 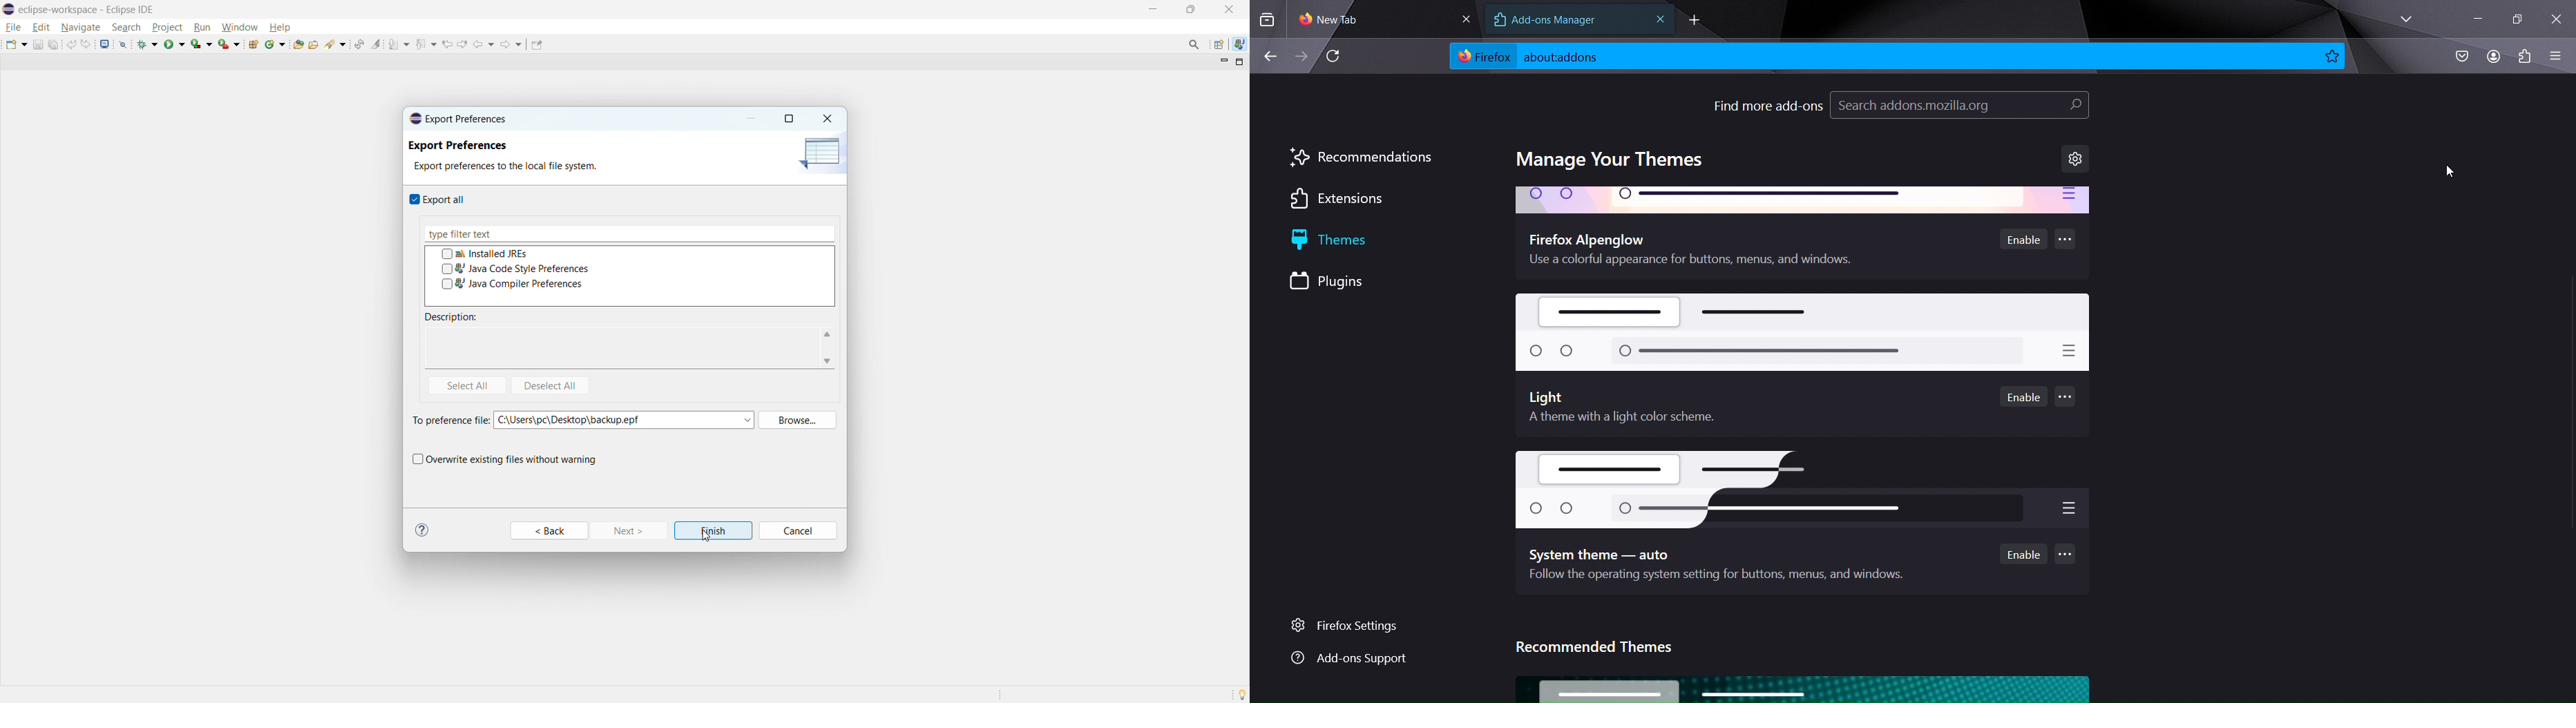 I want to click on Close, so click(x=832, y=117).